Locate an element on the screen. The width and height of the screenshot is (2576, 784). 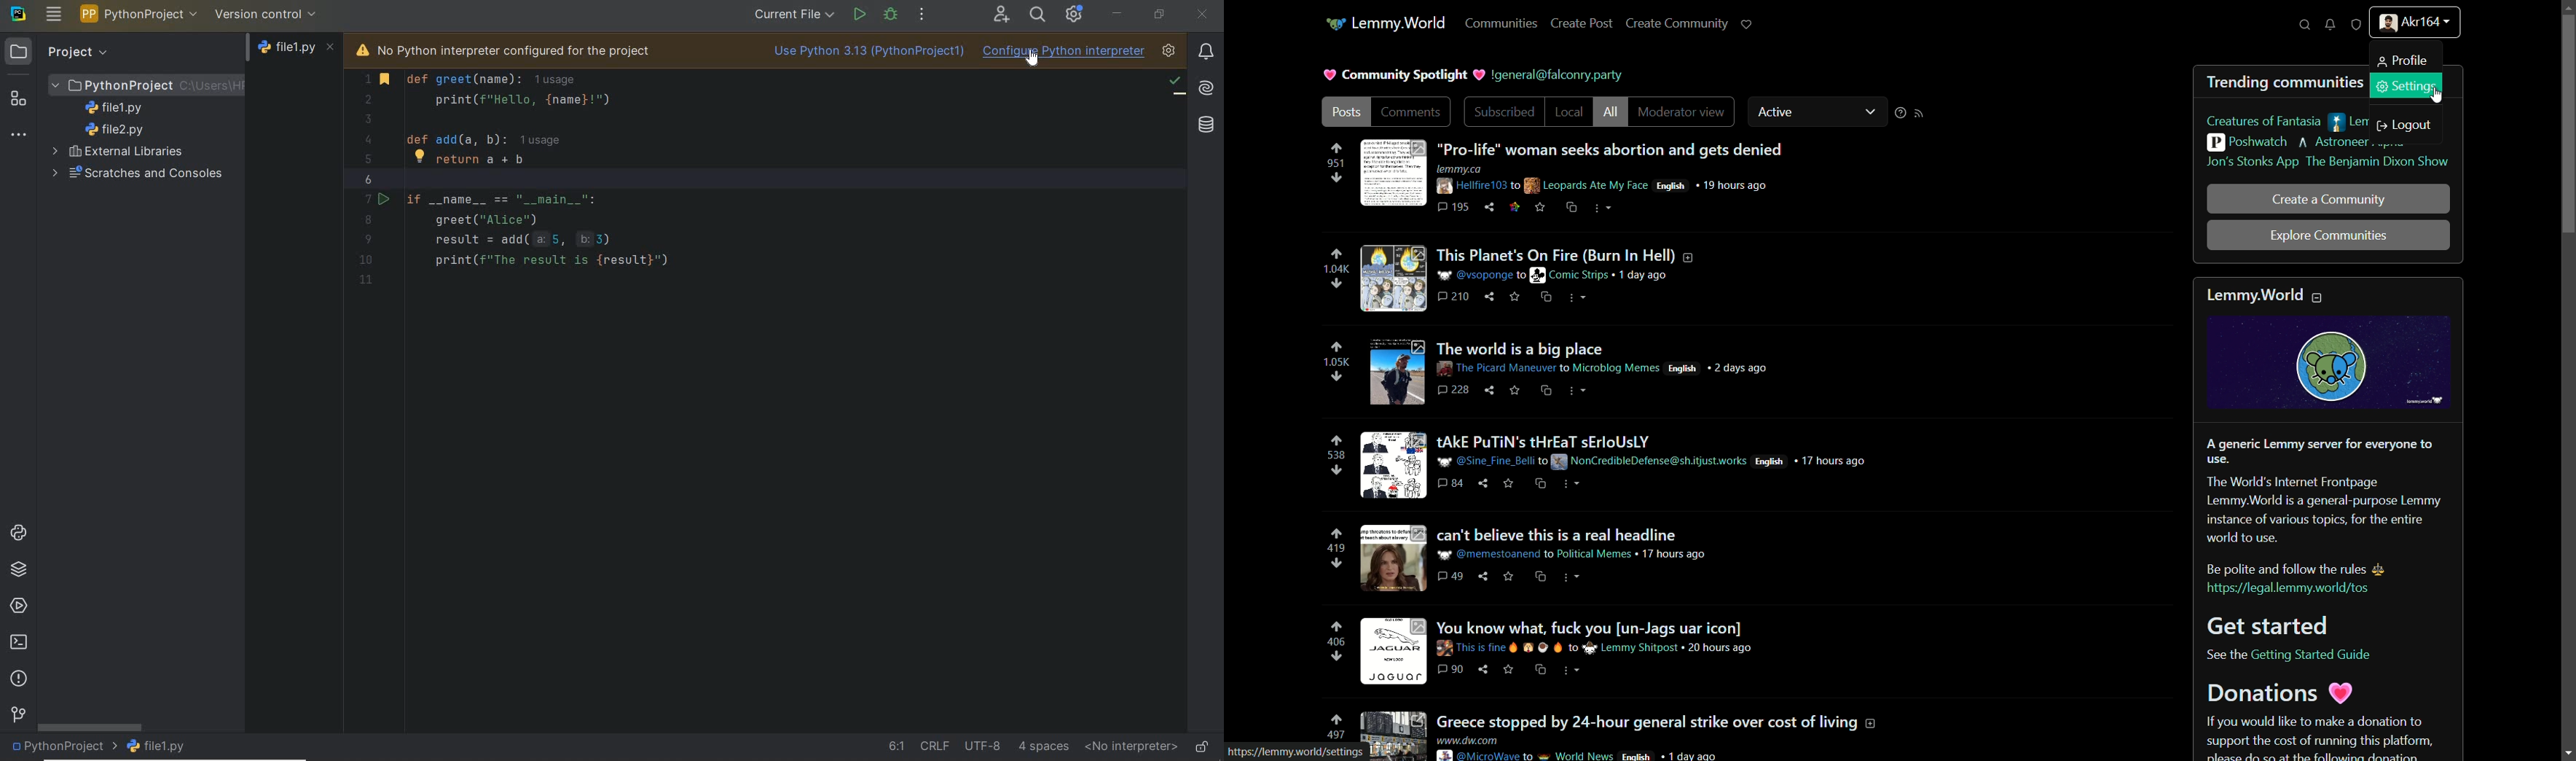
unread notifications is located at coordinates (2330, 25).